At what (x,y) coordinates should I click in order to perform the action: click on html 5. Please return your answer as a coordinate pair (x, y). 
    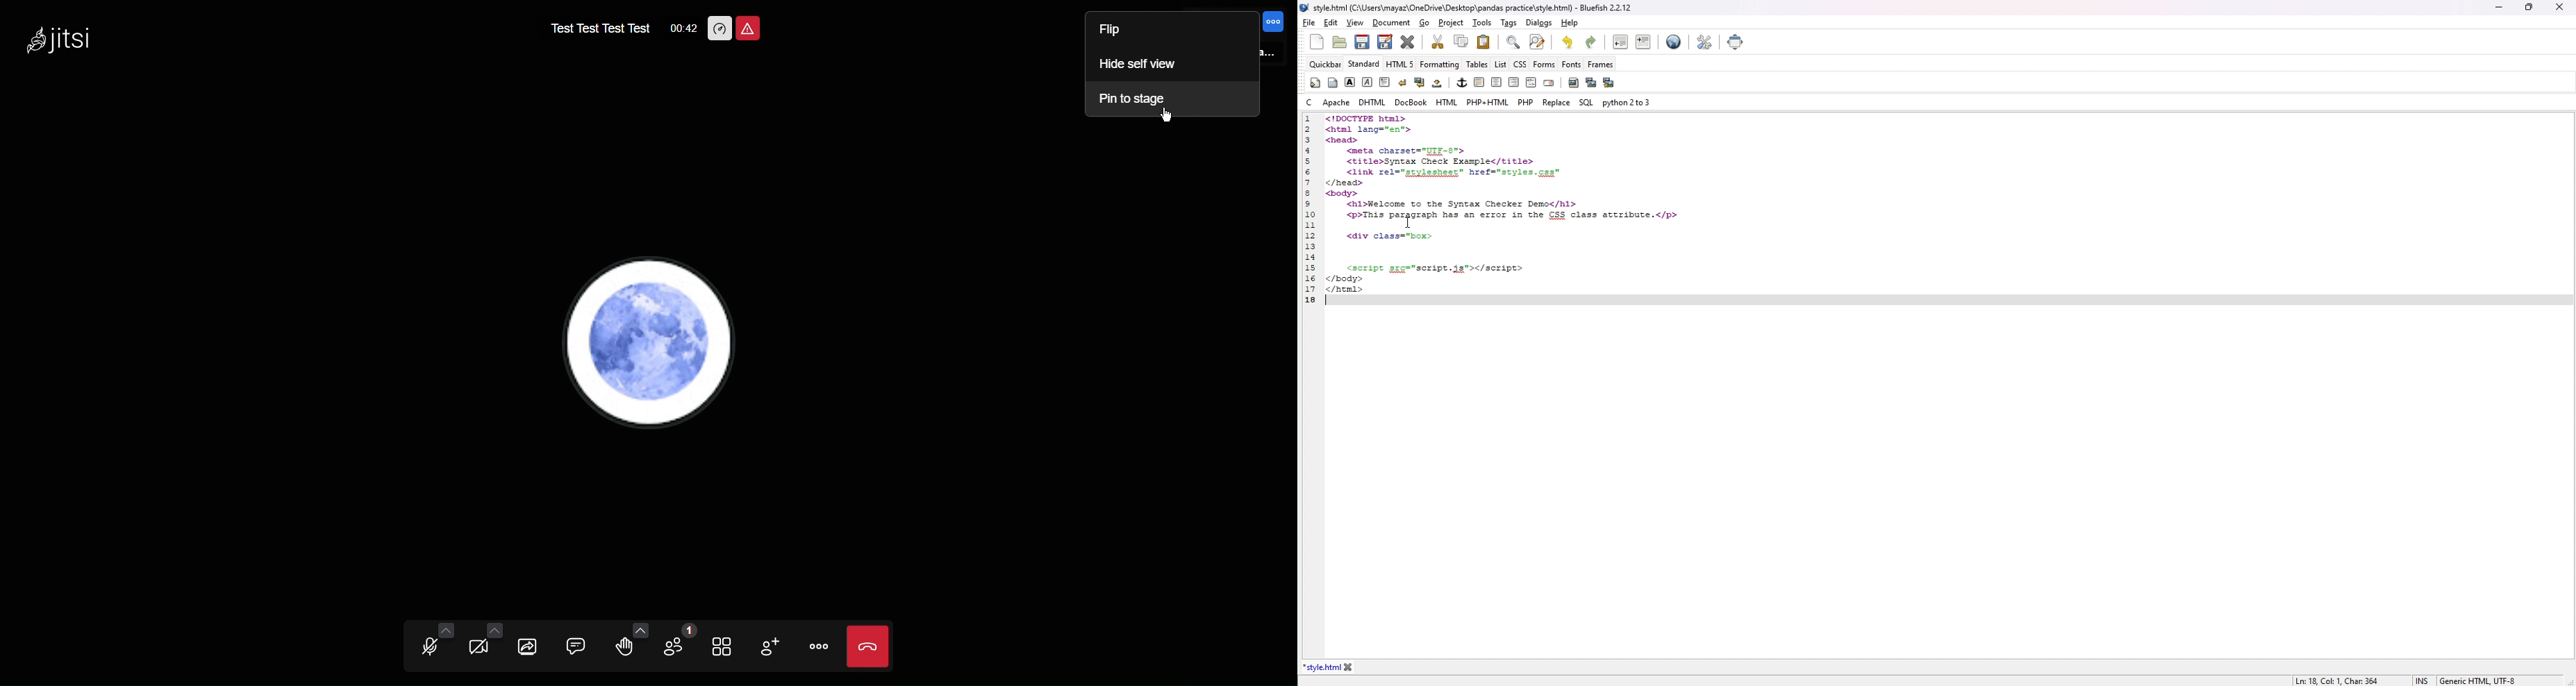
    Looking at the image, I should click on (1401, 65).